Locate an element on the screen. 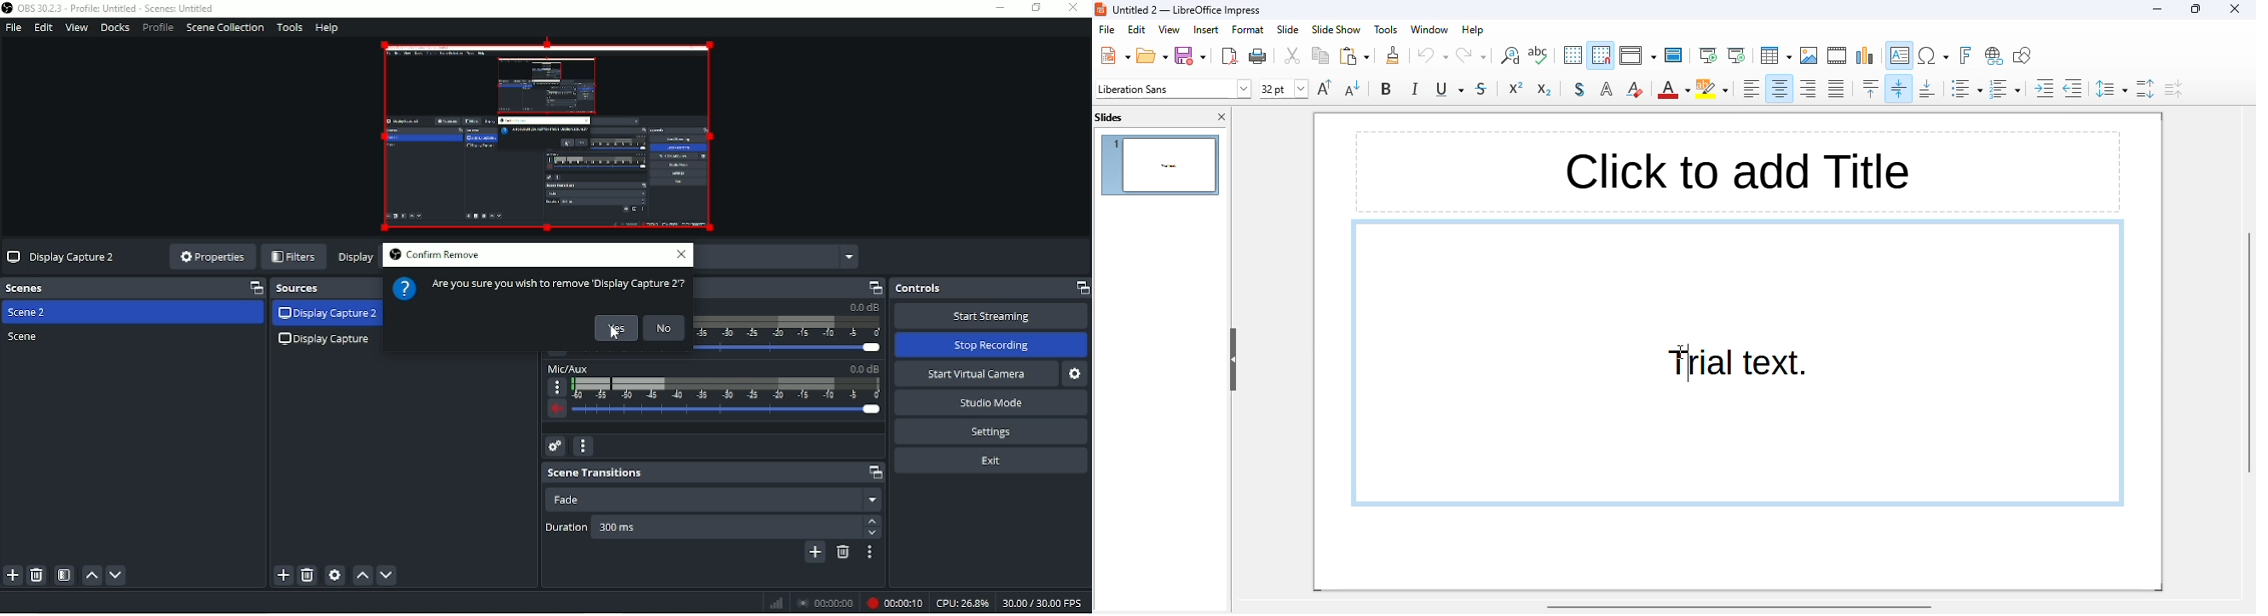 This screenshot has width=2268, height=616. Docks is located at coordinates (116, 28).